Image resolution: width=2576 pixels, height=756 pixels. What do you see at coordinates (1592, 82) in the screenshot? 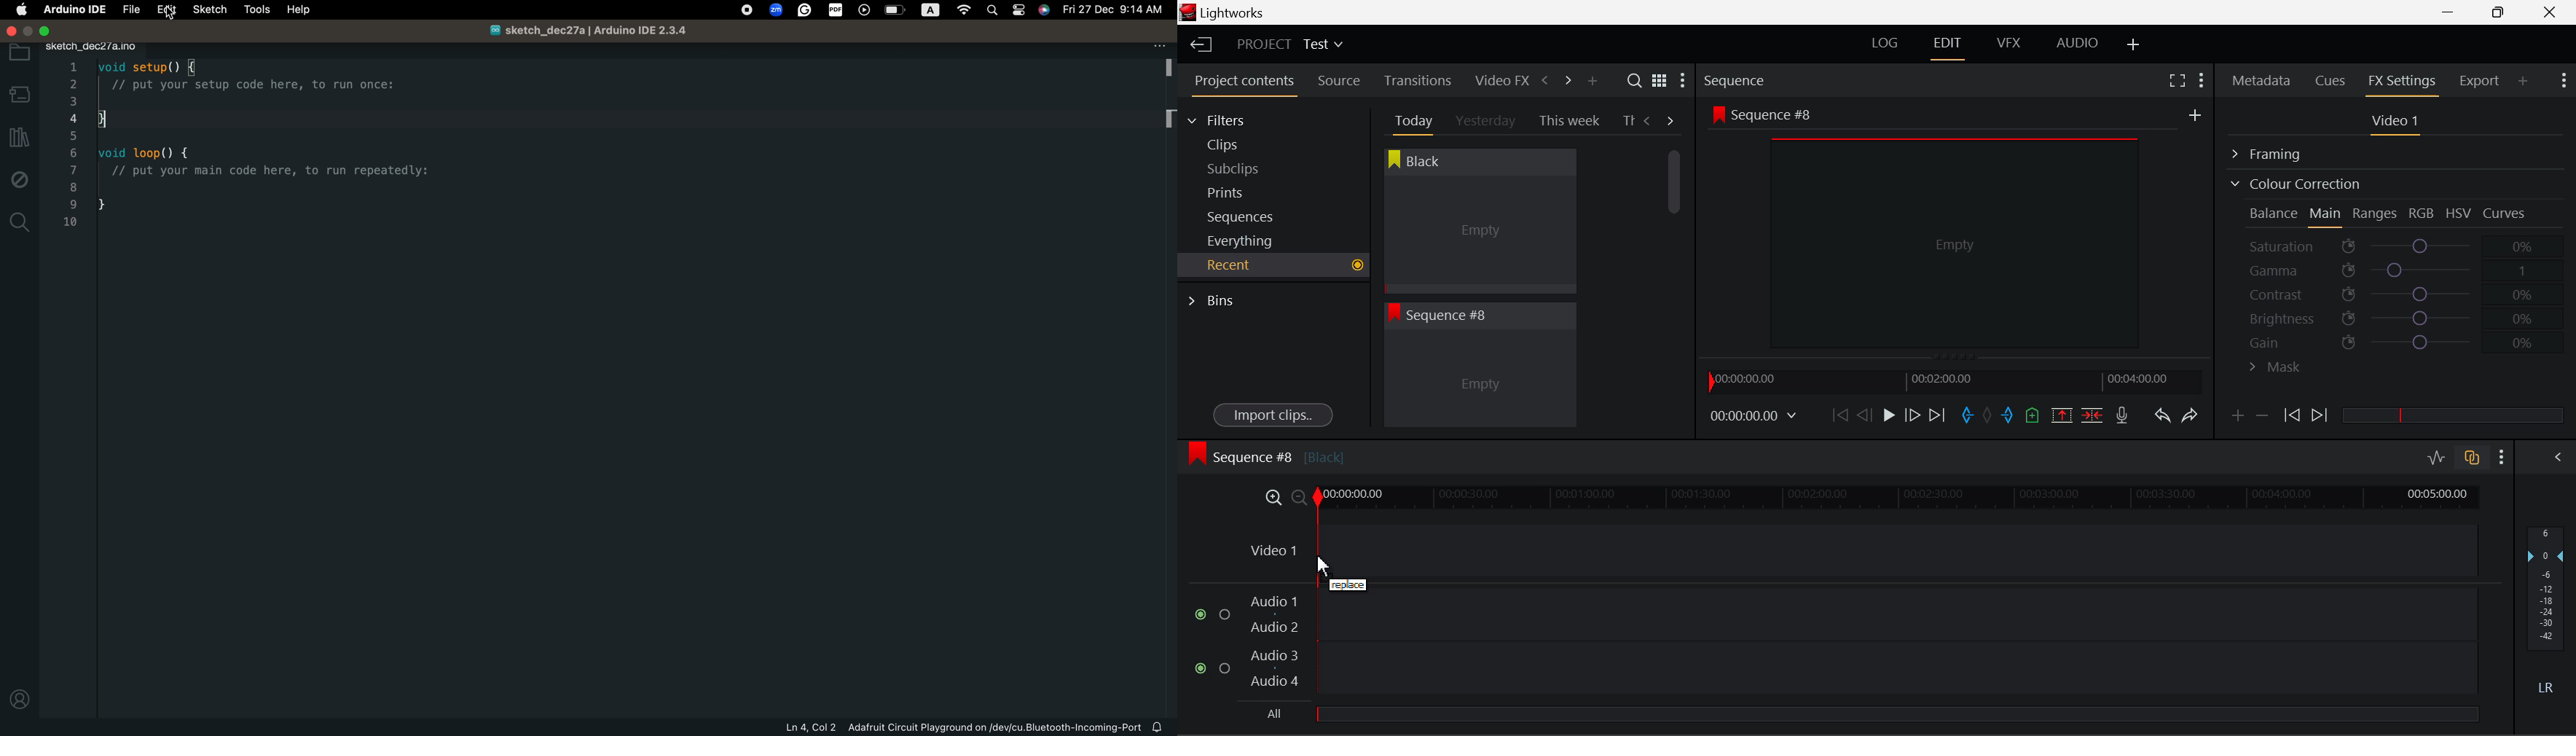
I see `Add Panel` at bounding box center [1592, 82].